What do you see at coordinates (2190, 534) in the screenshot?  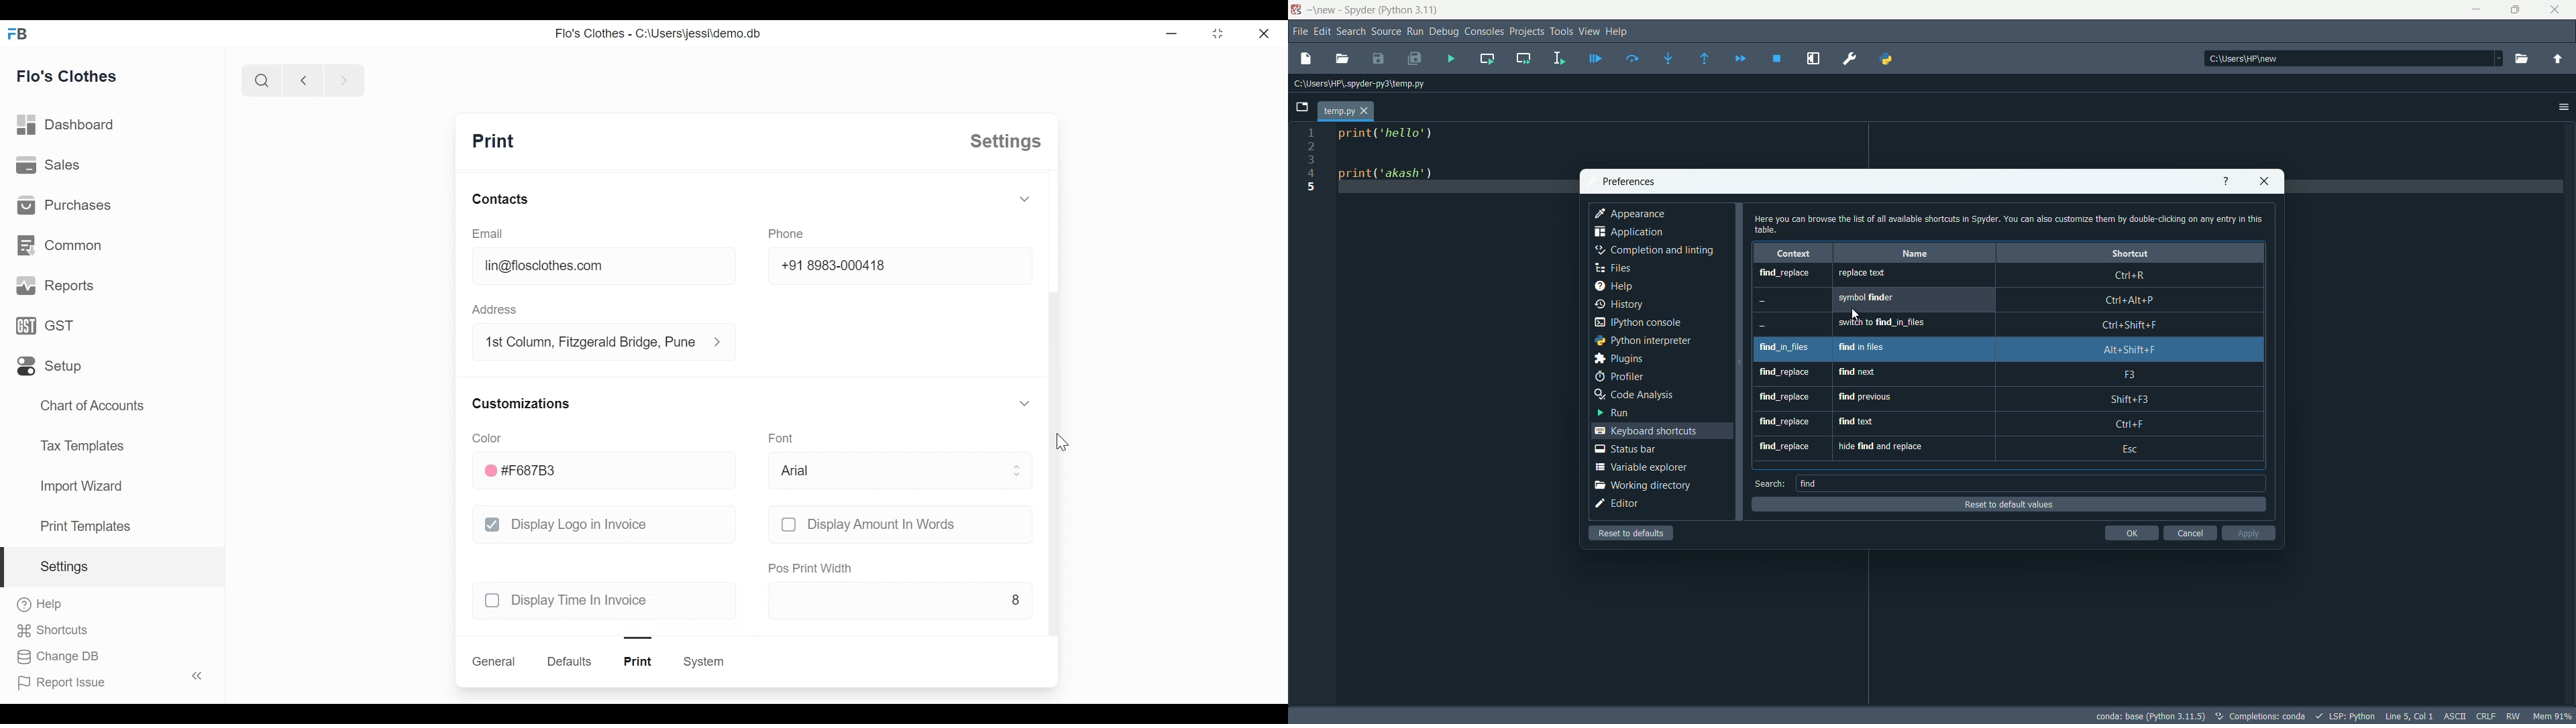 I see `cancel` at bounding box center [2190, 534].